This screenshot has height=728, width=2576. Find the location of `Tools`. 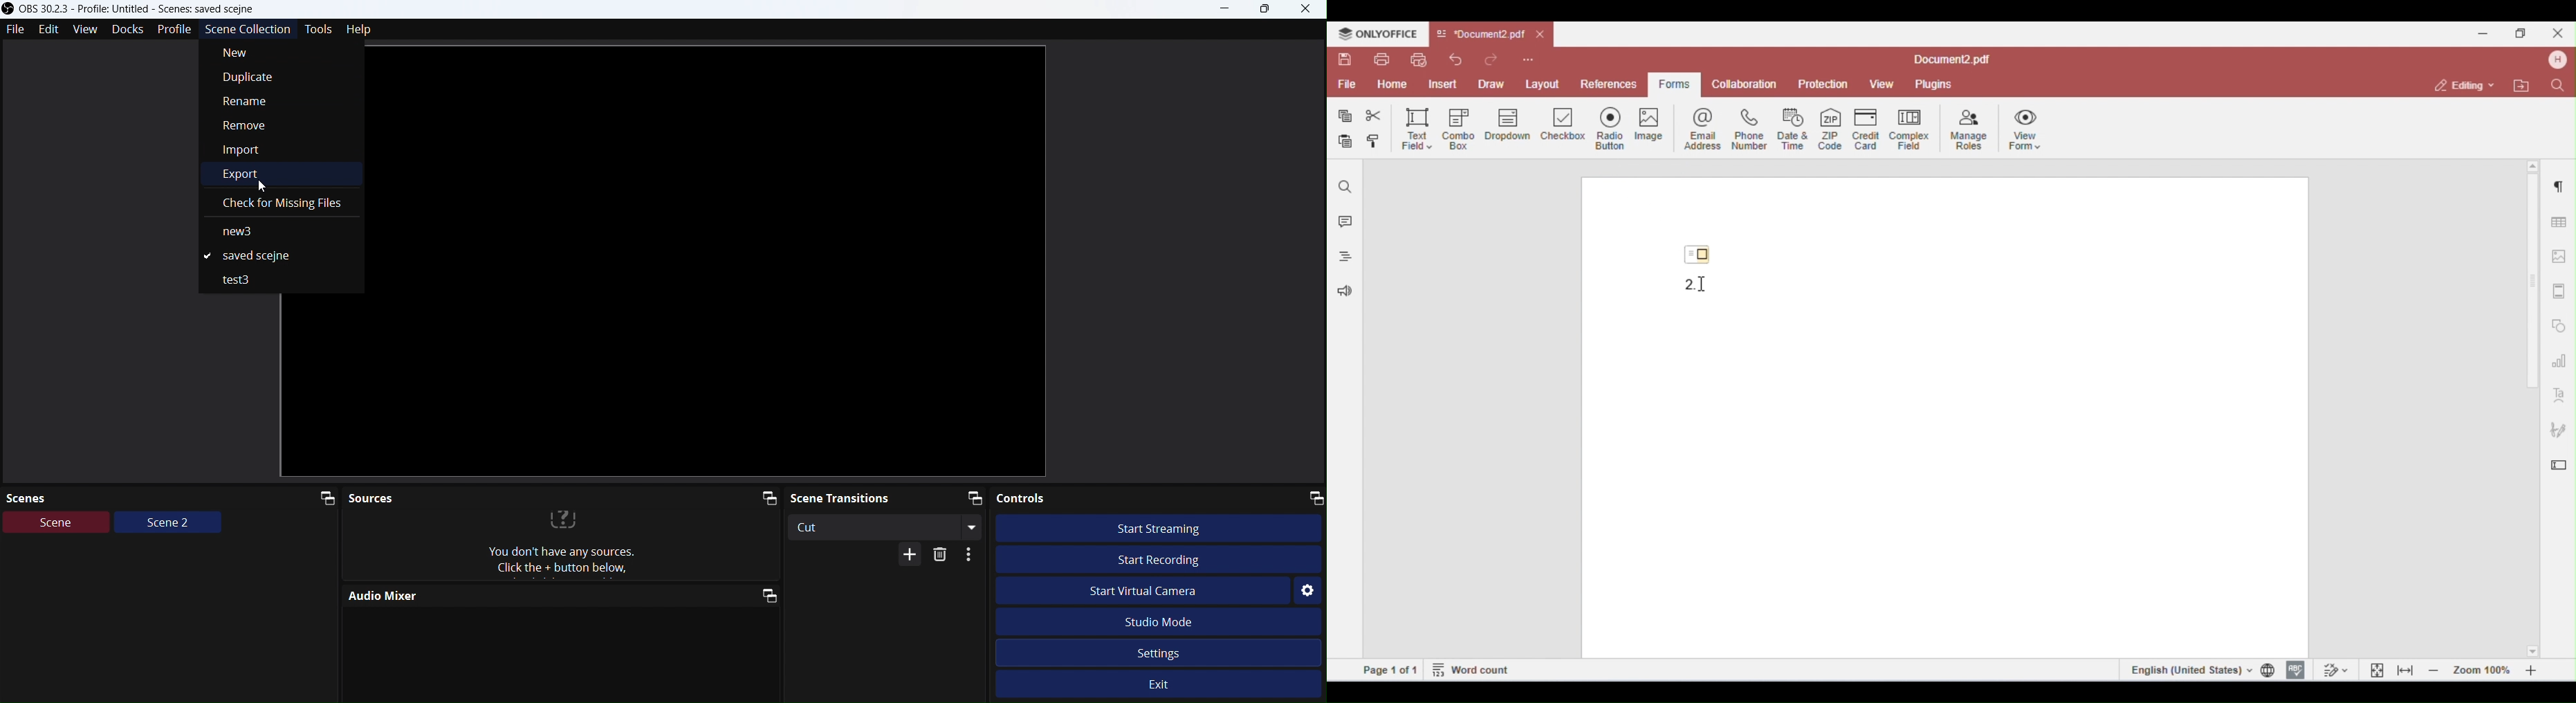

Tools is located at coordinates (322, 29).